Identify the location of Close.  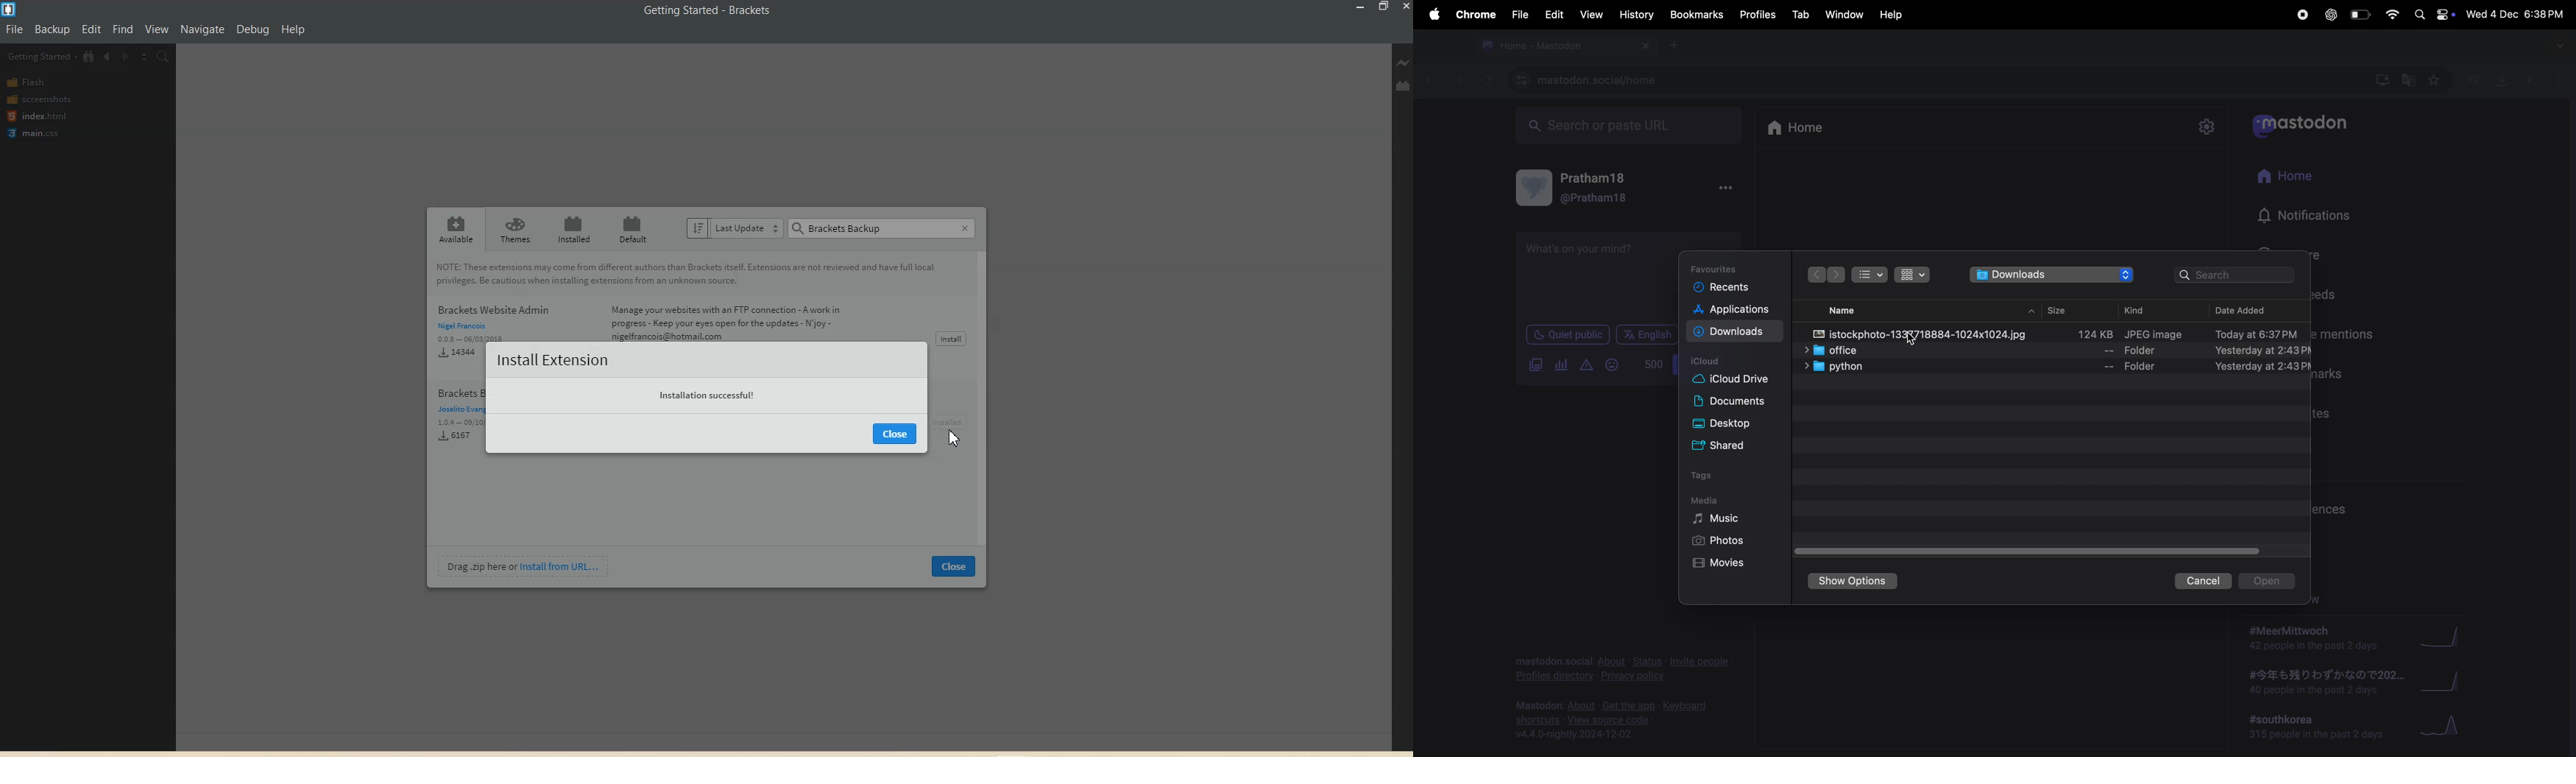
(967, 228).